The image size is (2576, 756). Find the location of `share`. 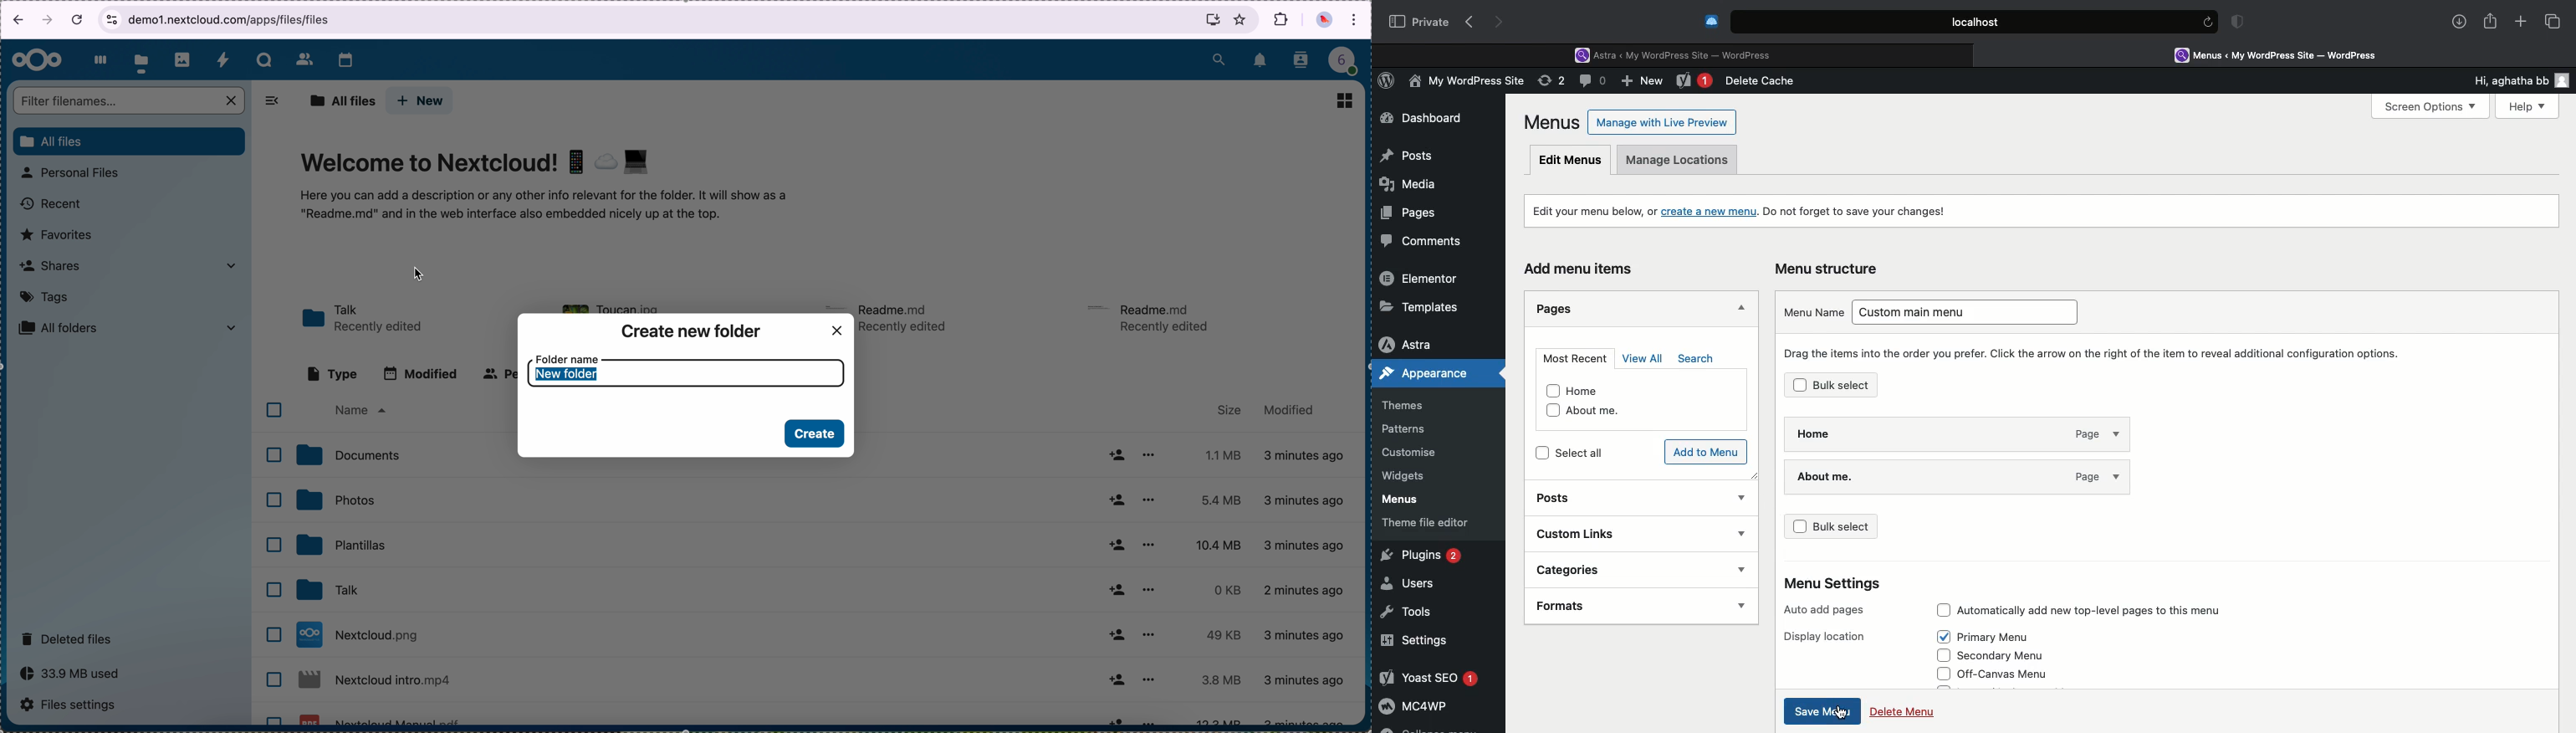

share is located at coordinates (1117, 635).